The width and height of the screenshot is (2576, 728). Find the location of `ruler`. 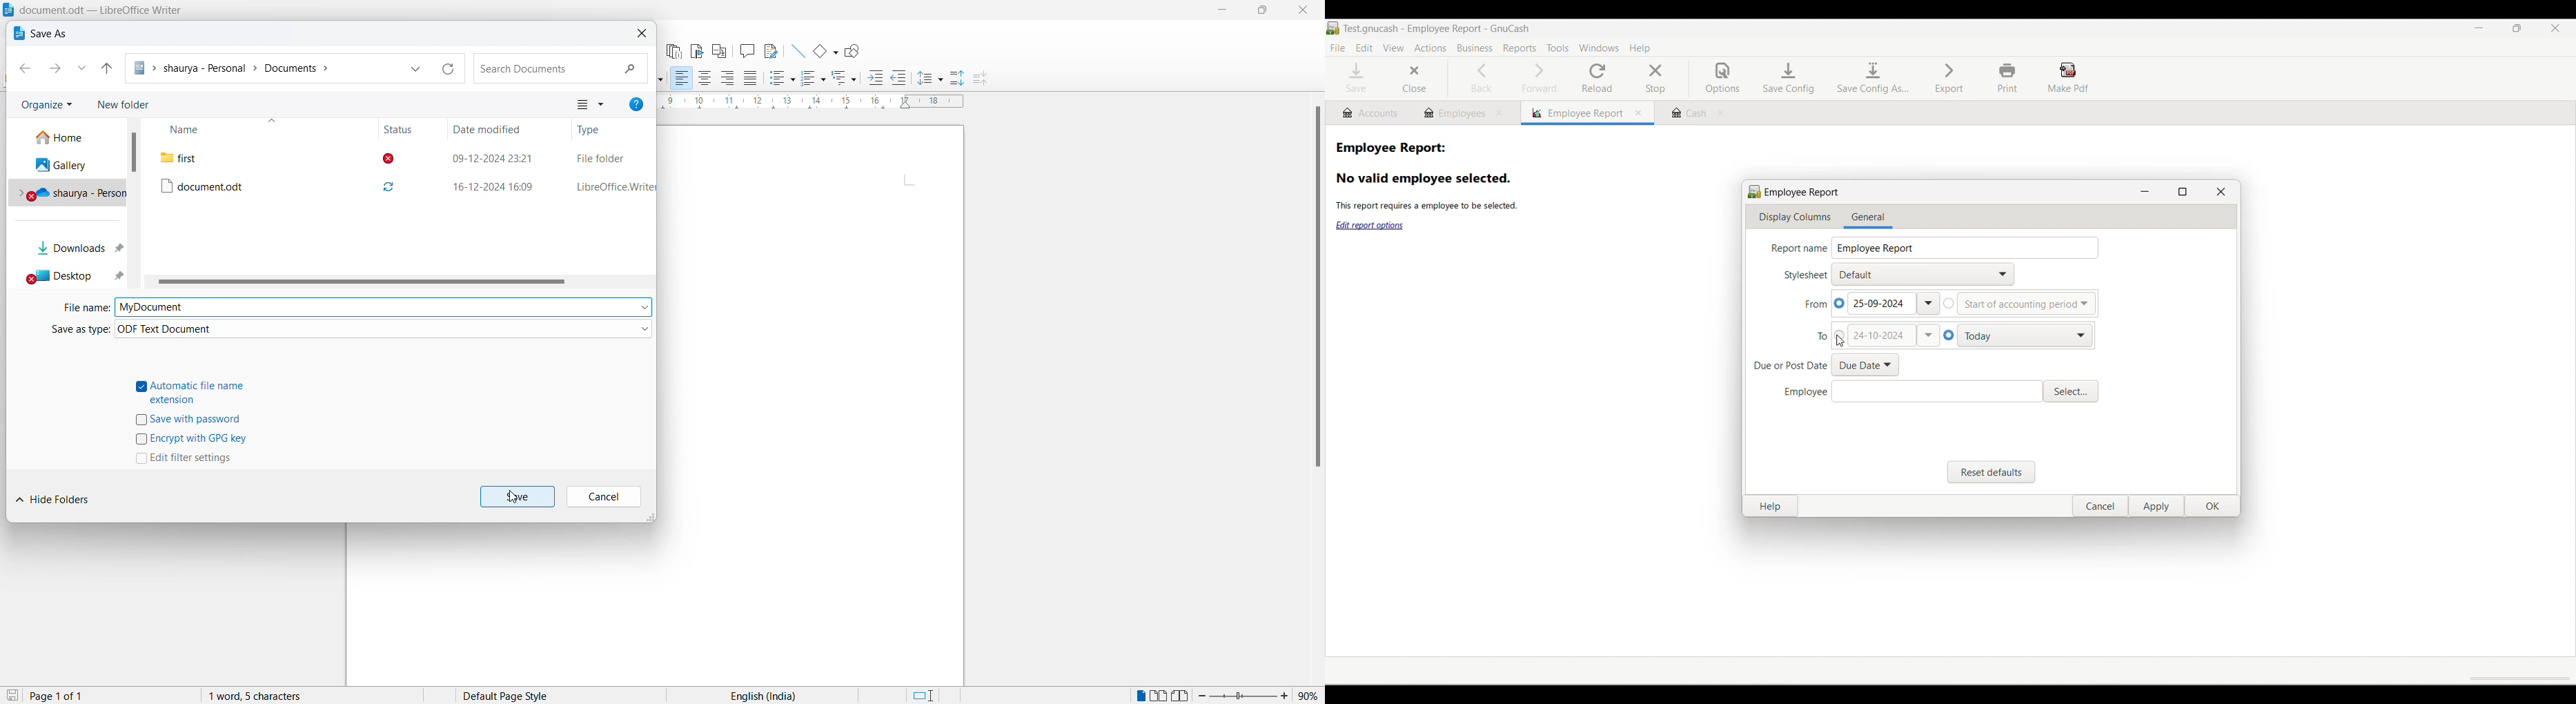

ruler is located at coordinates (812, 102).